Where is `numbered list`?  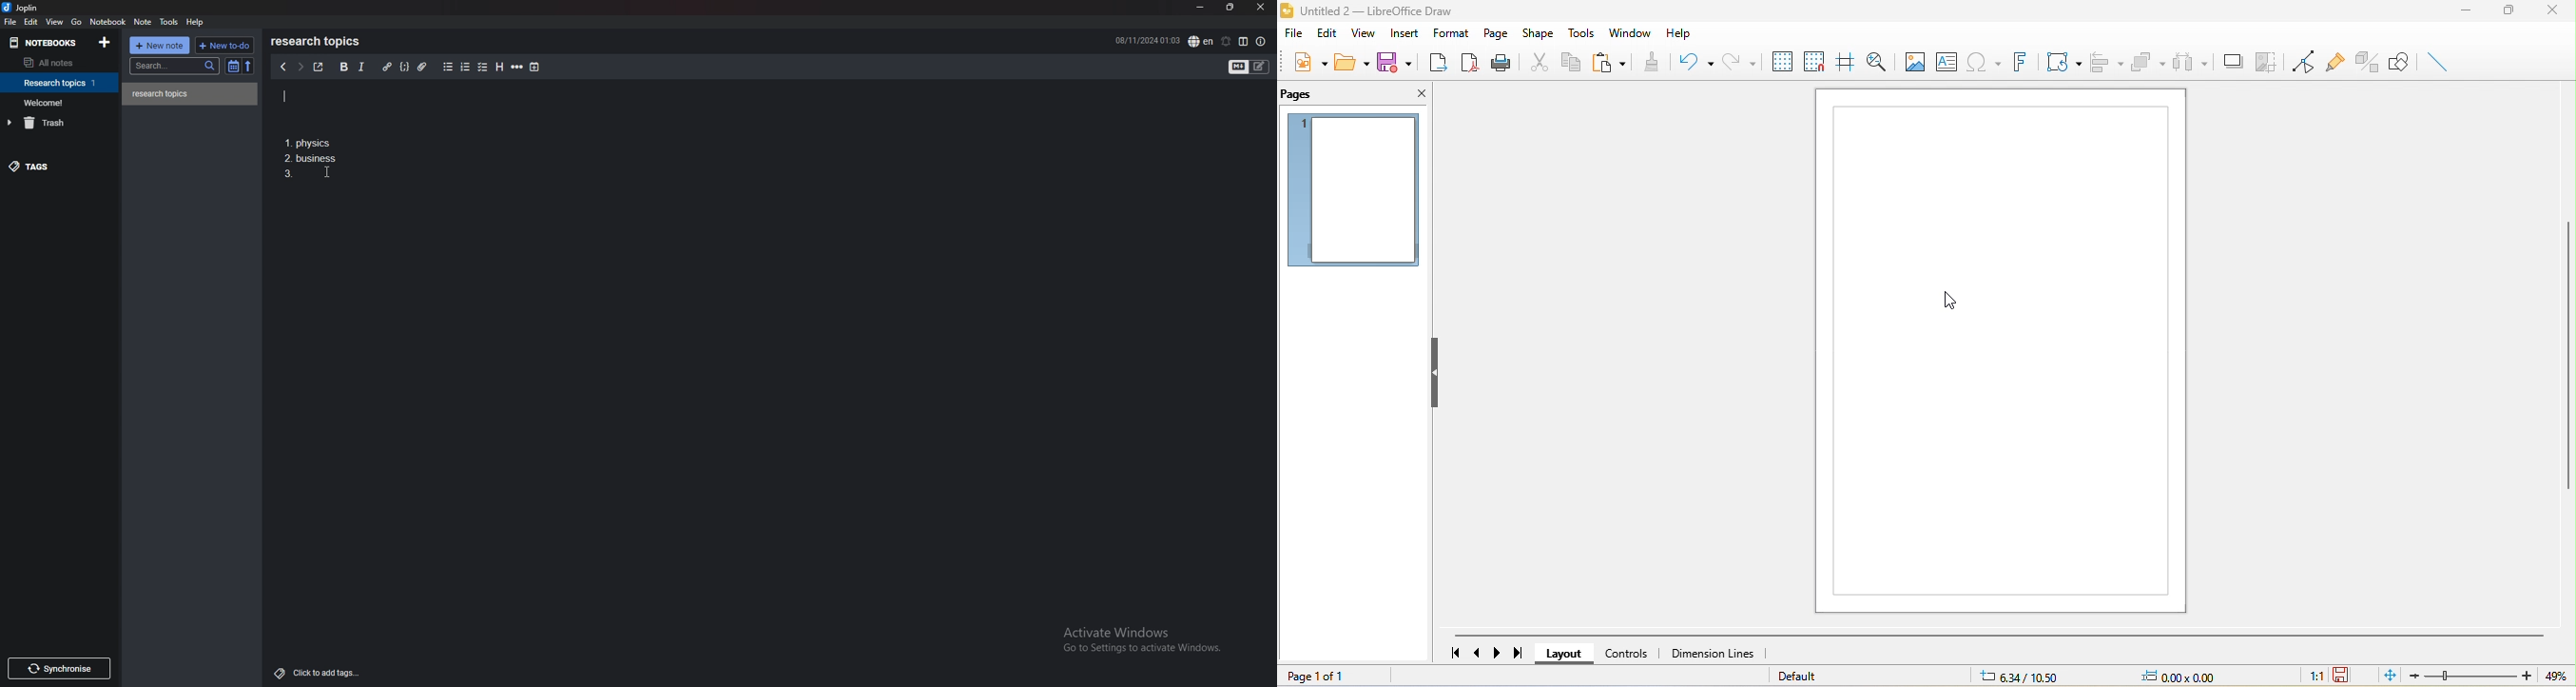
numbered list is located at coordinates (466, 67).